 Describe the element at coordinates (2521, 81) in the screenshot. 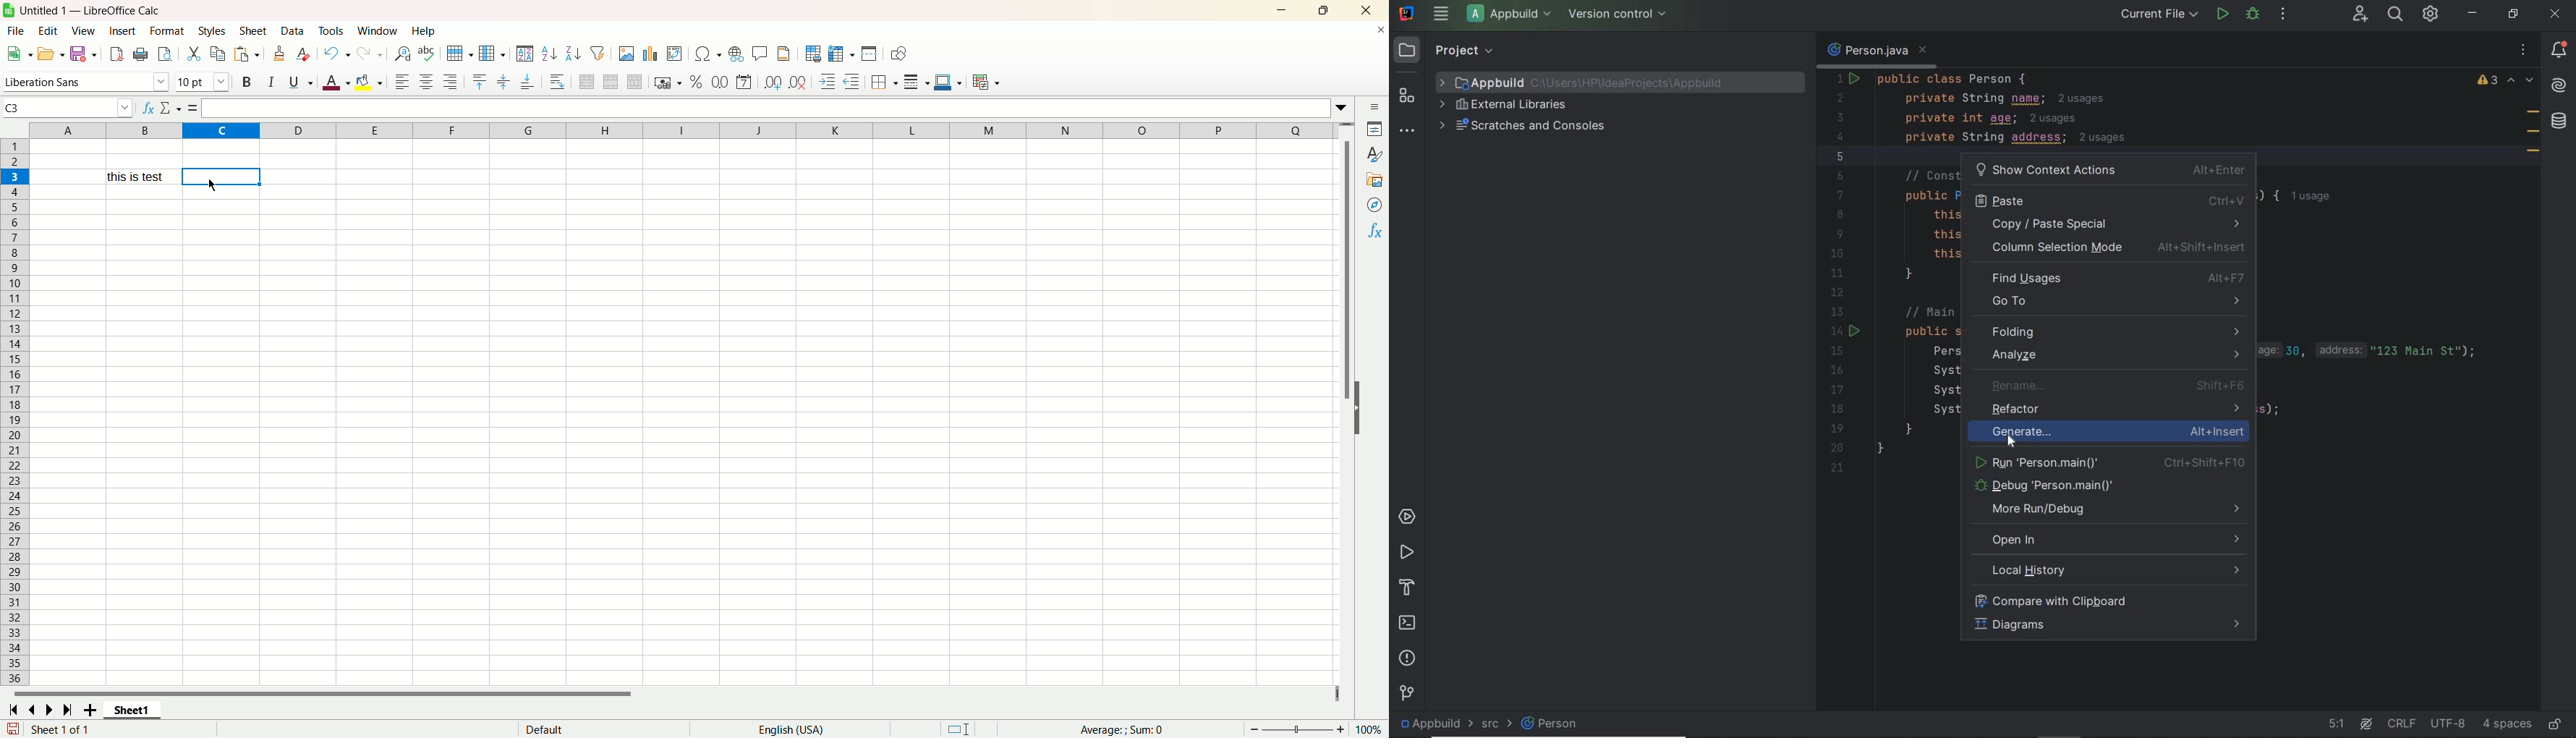

I see `previous and next highlighted problems` at that location.